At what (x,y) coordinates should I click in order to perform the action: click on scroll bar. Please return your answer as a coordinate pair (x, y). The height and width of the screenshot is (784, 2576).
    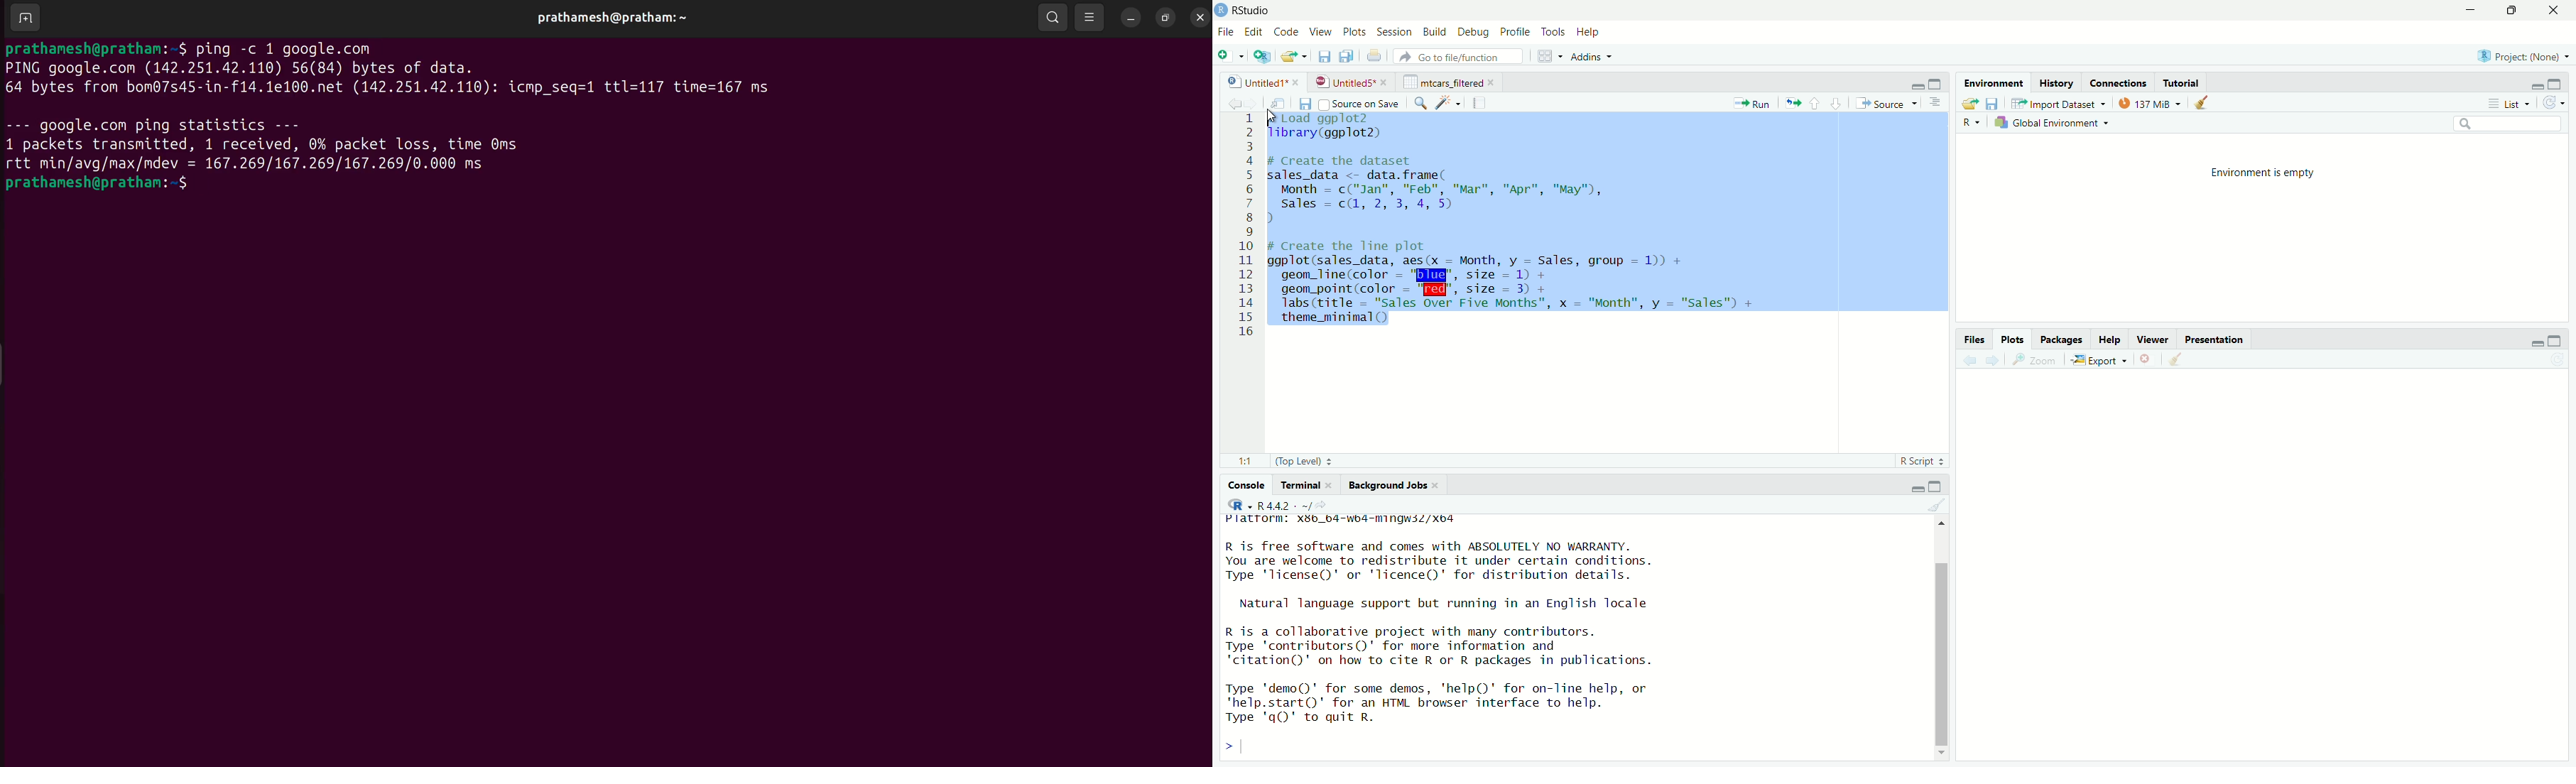
    Looking at the image, I should click on (1940, 653).